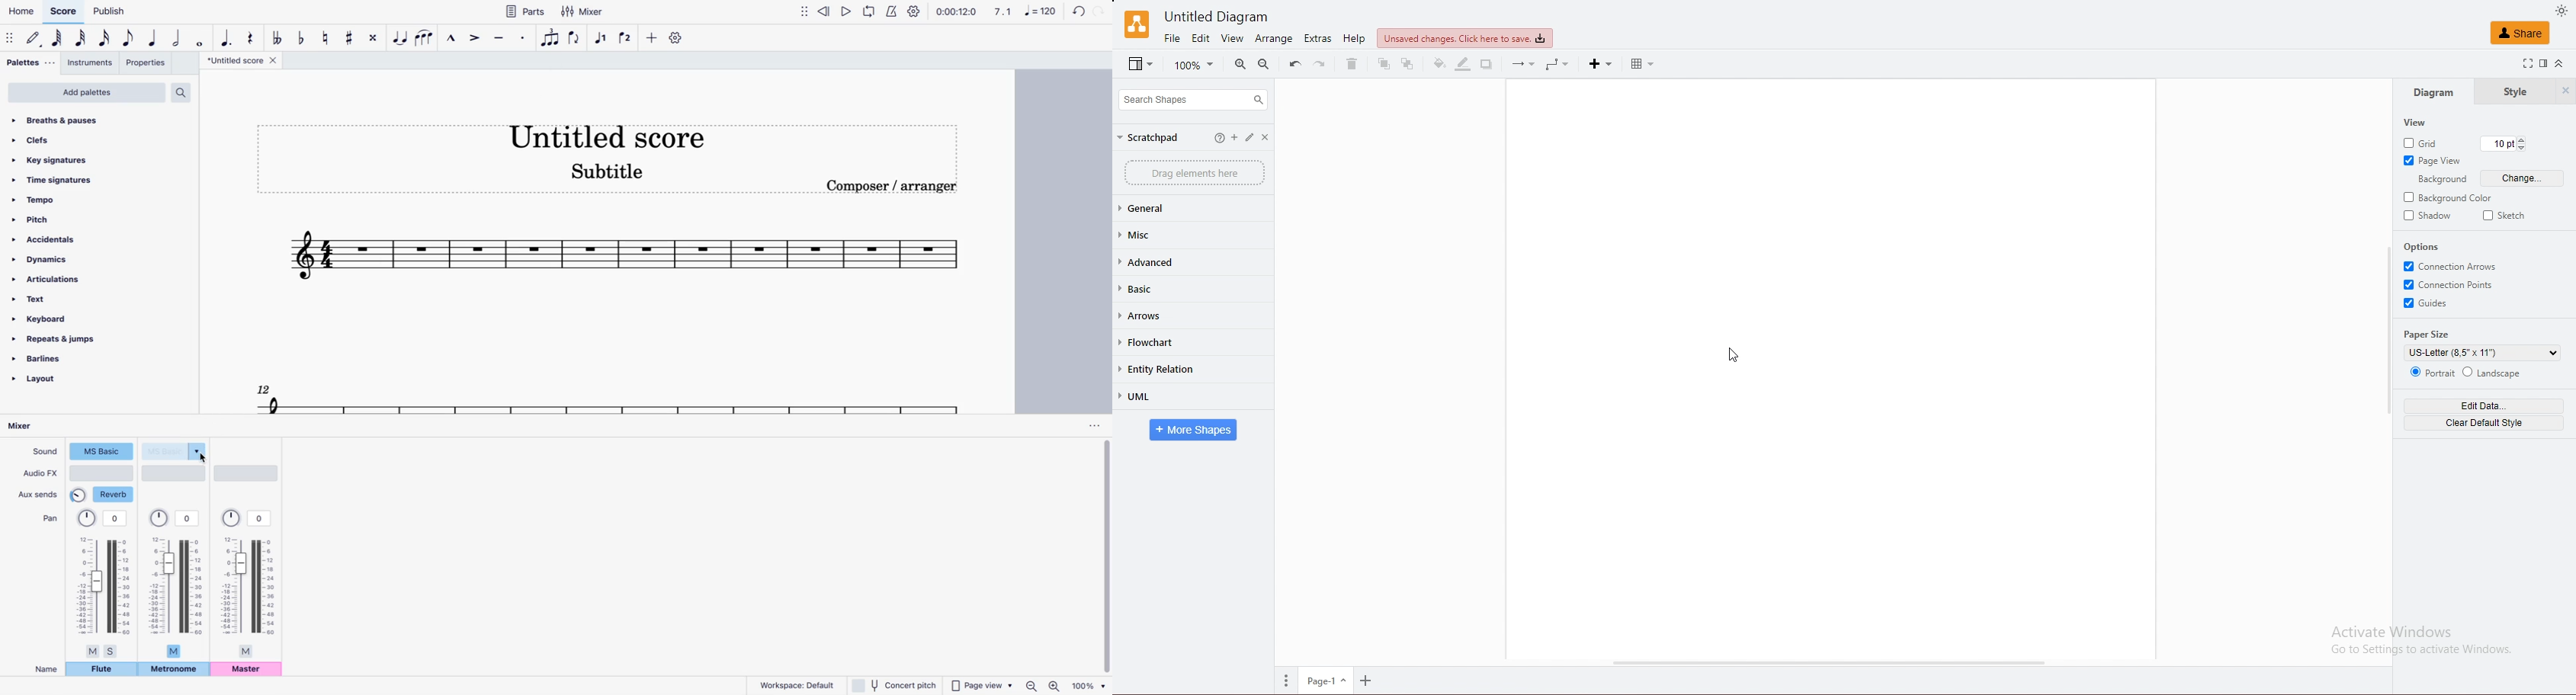 This screenshot has height=700, width=2576. I want to click on marcatto, so click(451, 39).